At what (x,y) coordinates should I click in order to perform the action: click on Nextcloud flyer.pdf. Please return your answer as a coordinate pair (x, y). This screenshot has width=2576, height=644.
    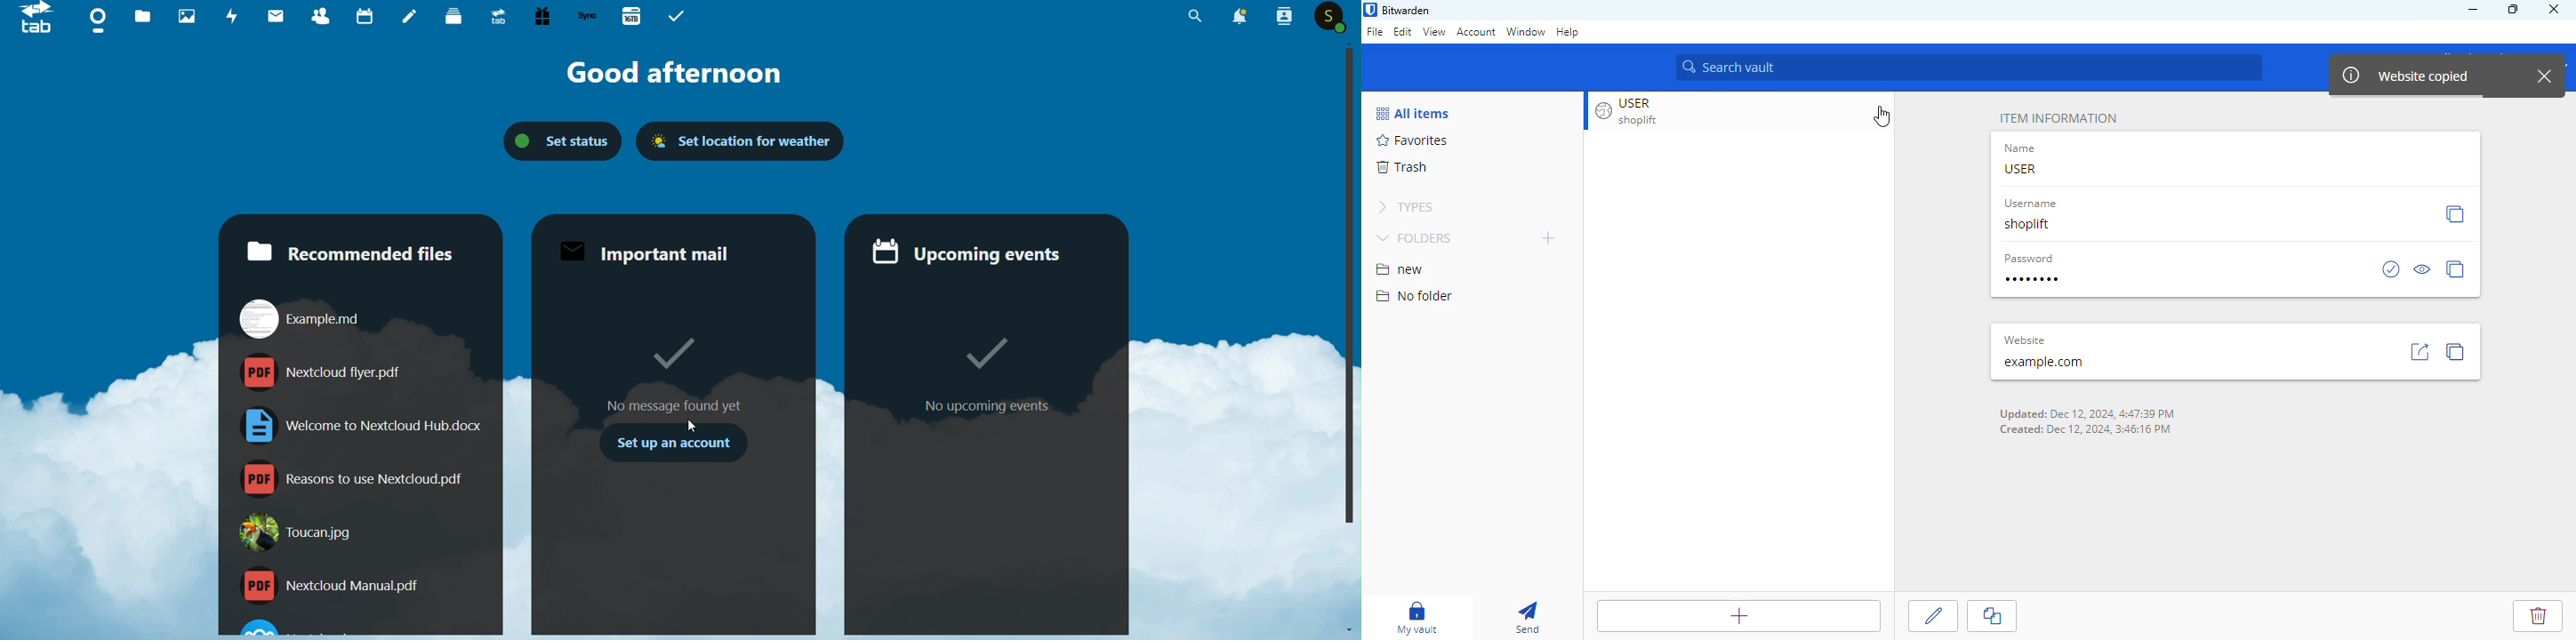
    Looking at the image, I should click on (326, 374).